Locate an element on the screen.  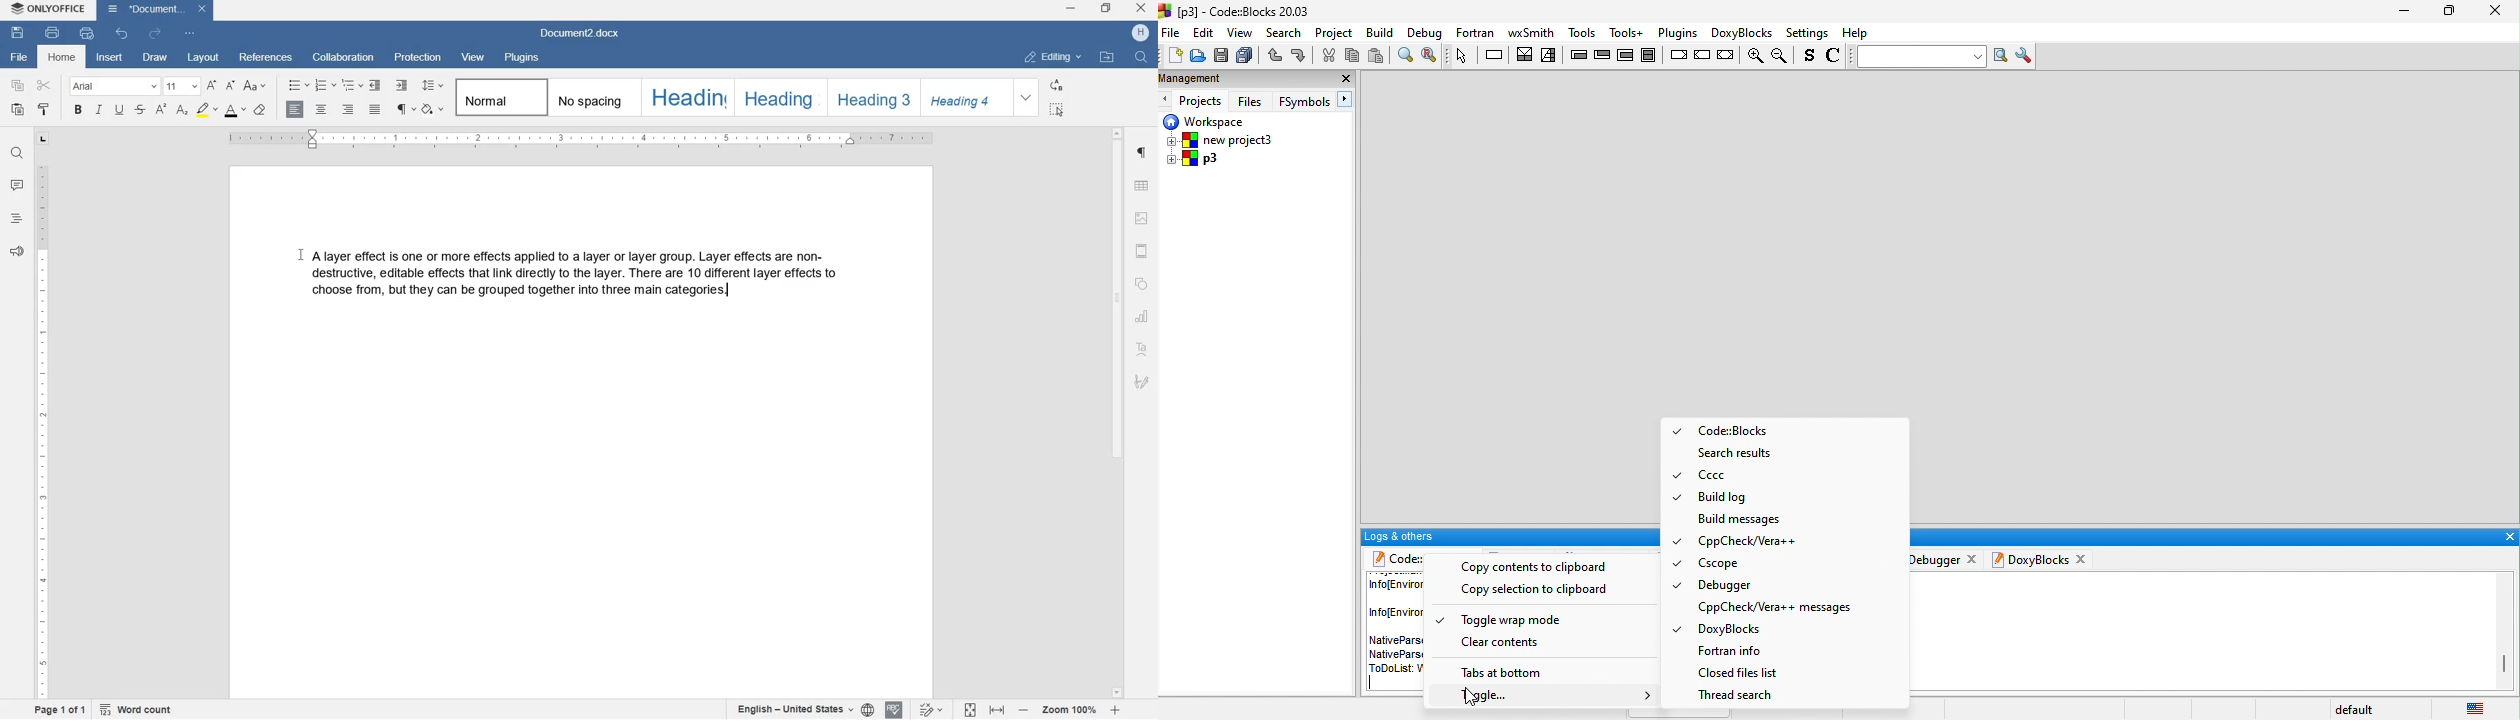
home is located at coordinates (63, 58).